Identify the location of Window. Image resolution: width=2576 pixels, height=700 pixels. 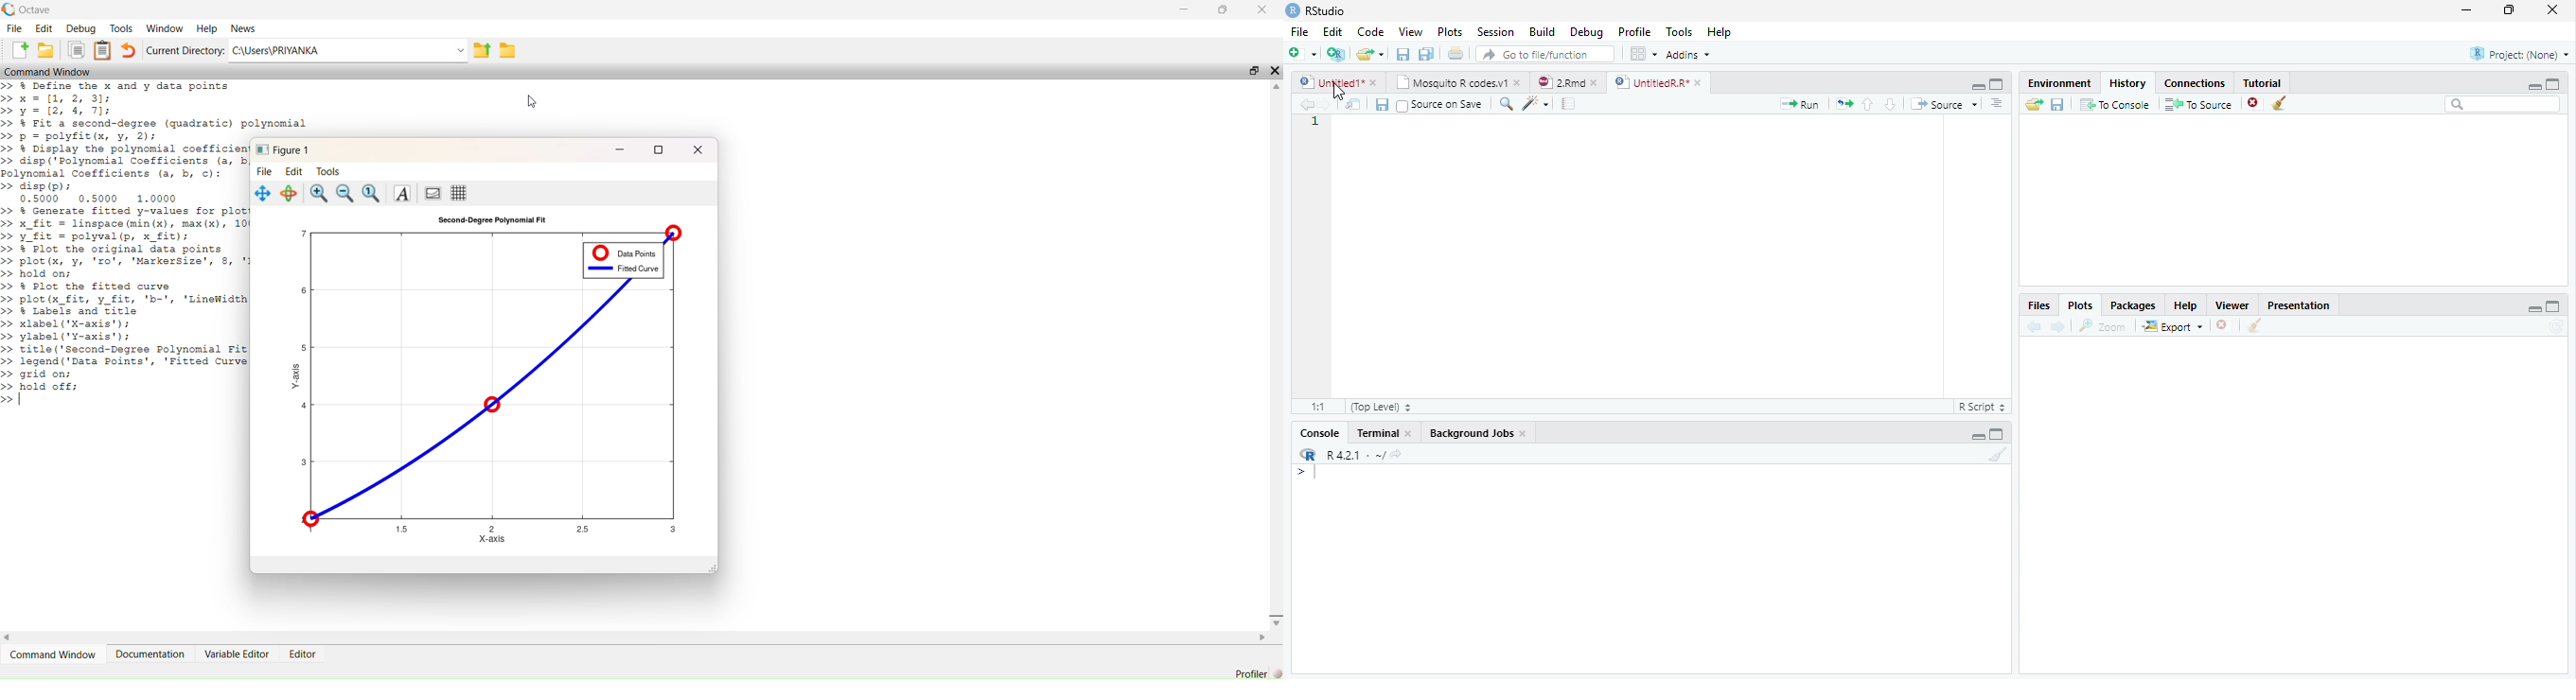
(165, 29).